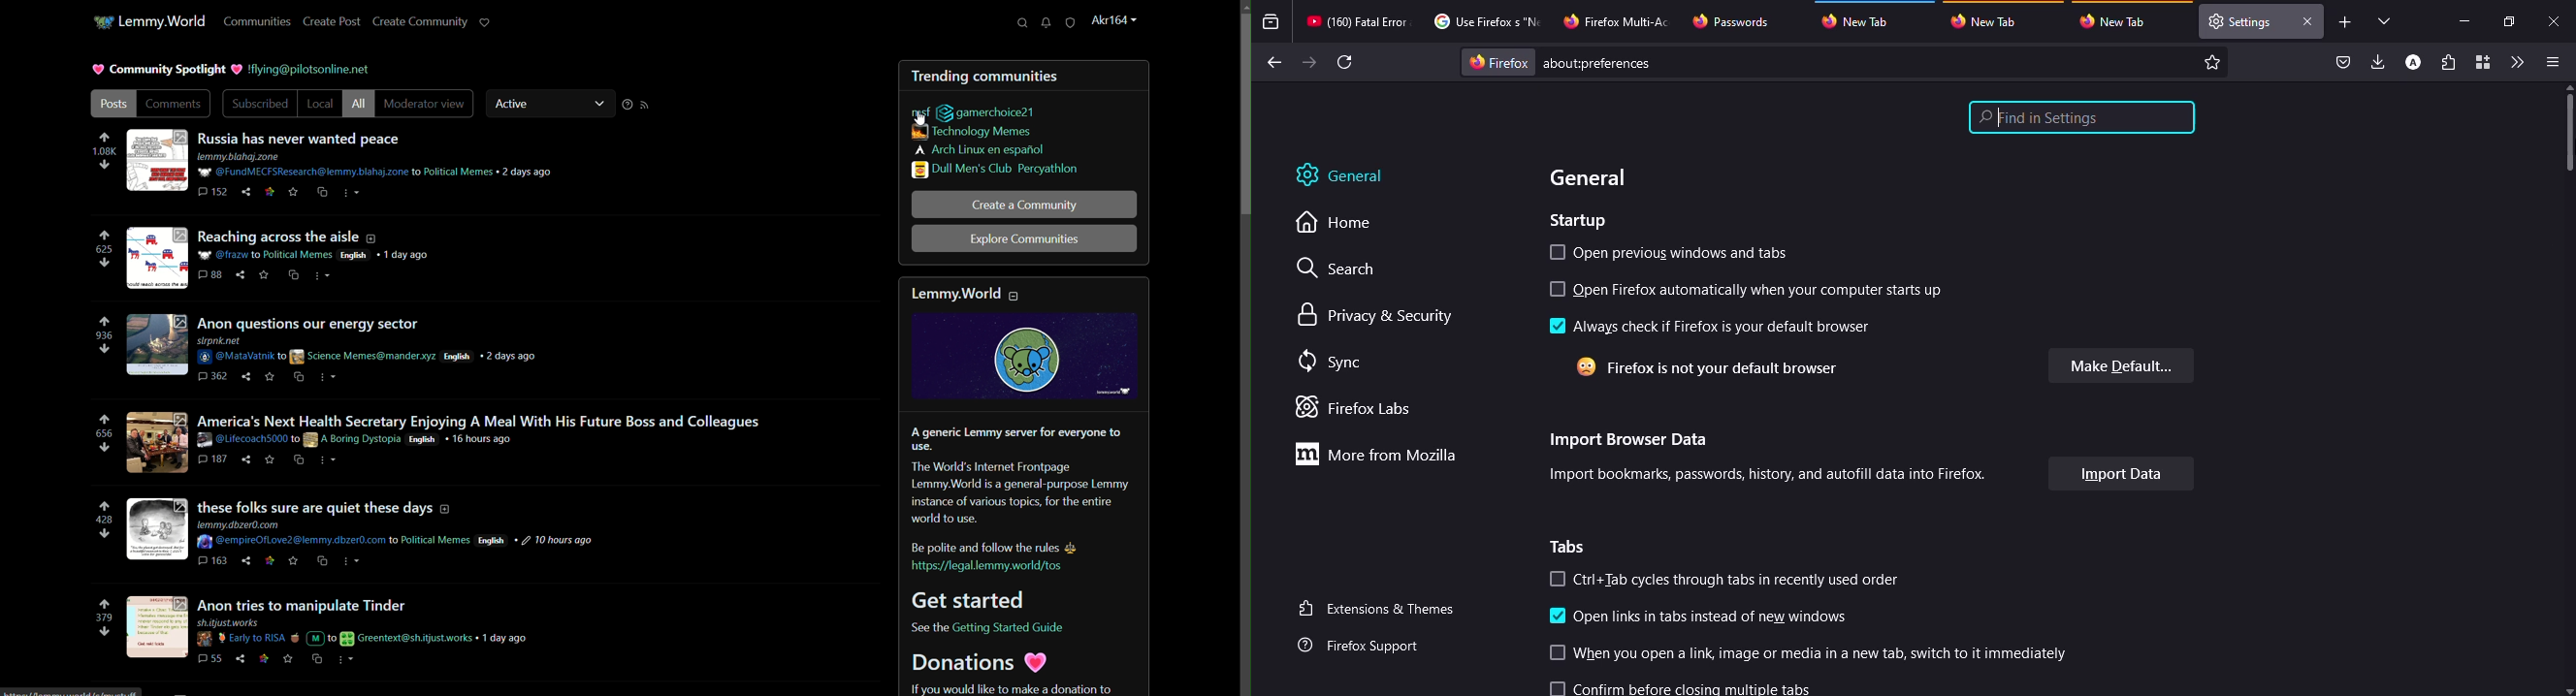 This screenshot has height=700, width=2576. I want to click on import browser data, so click(1630, 440).